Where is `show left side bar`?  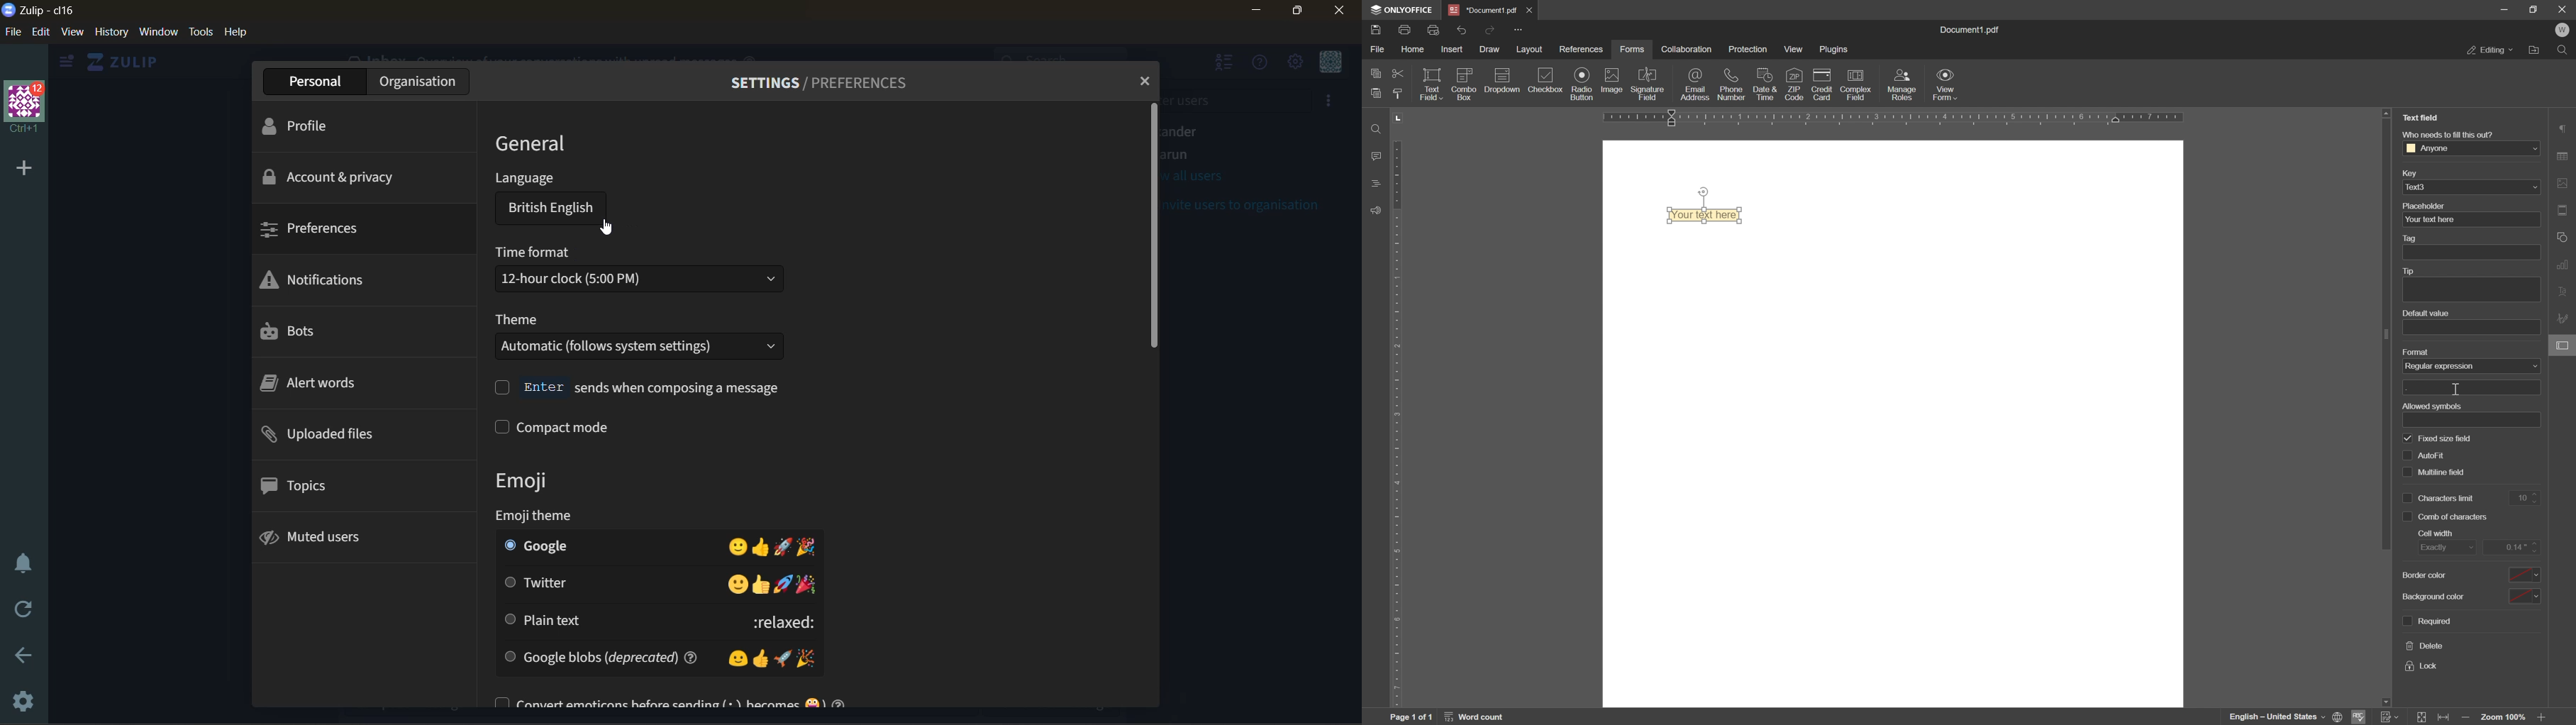
show left side bar is located at coordinates (66, 62).